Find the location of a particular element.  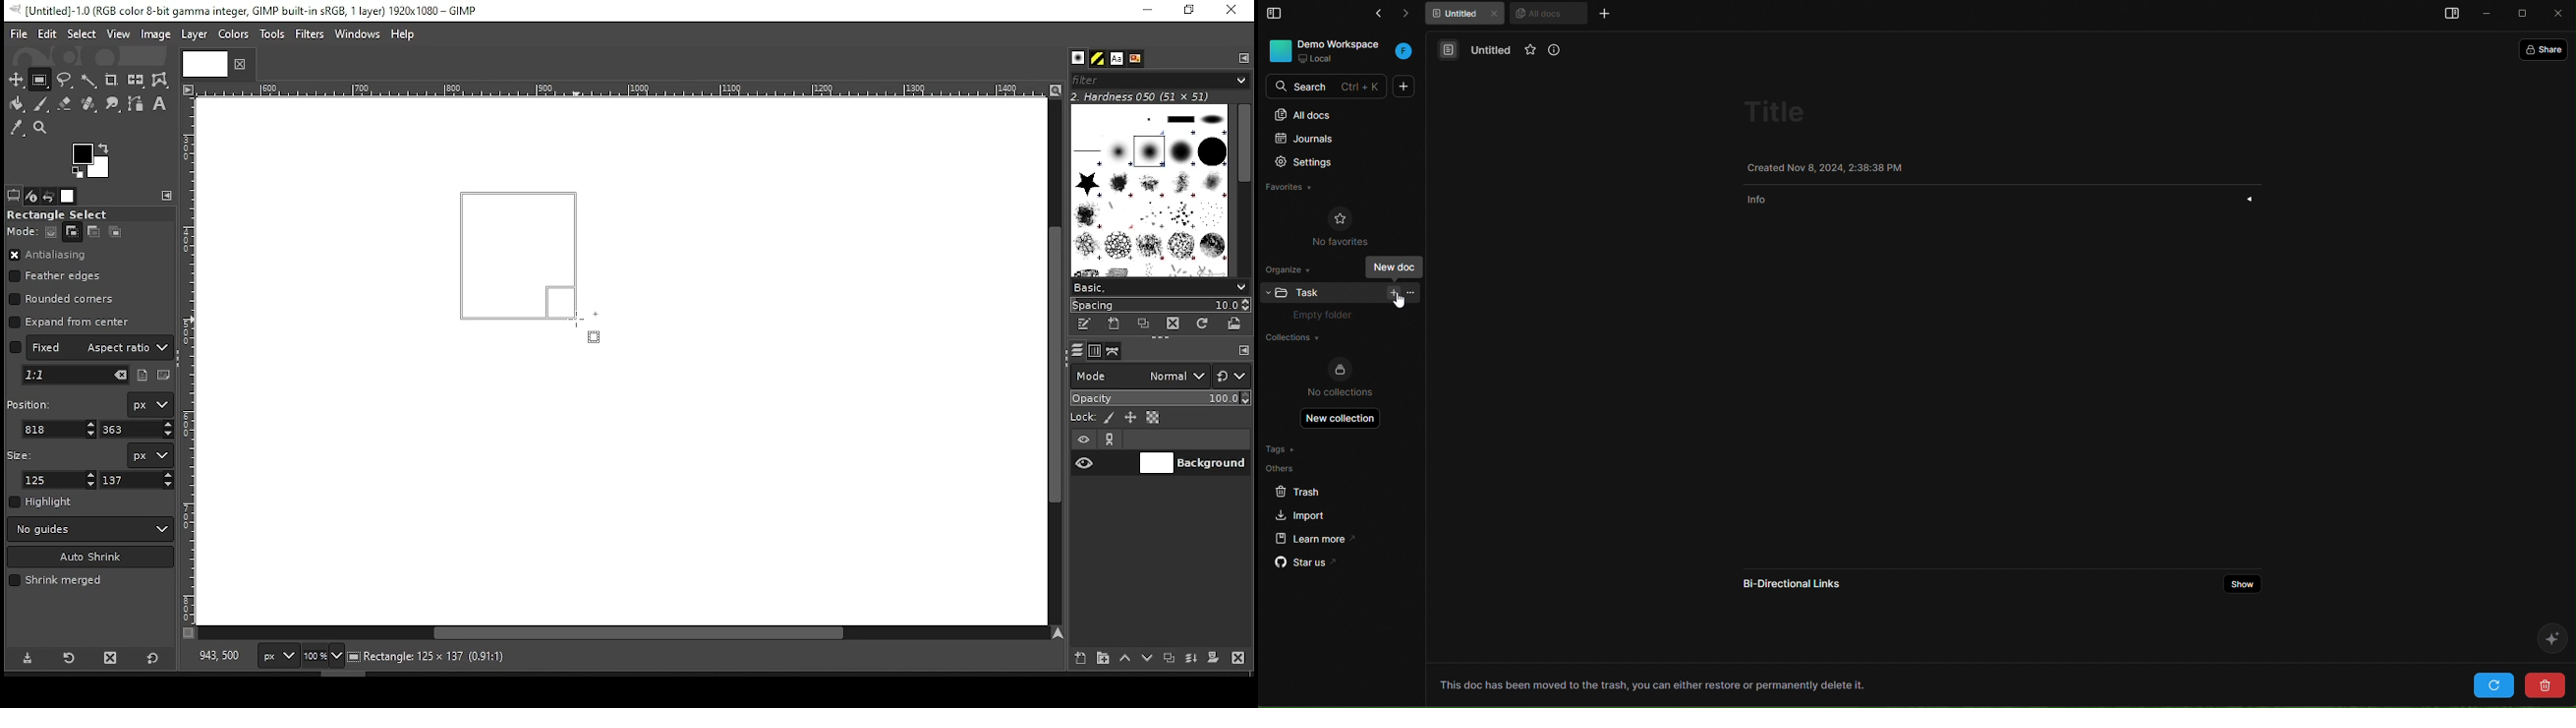

configure this tab is located at coordinates (1245, 57).